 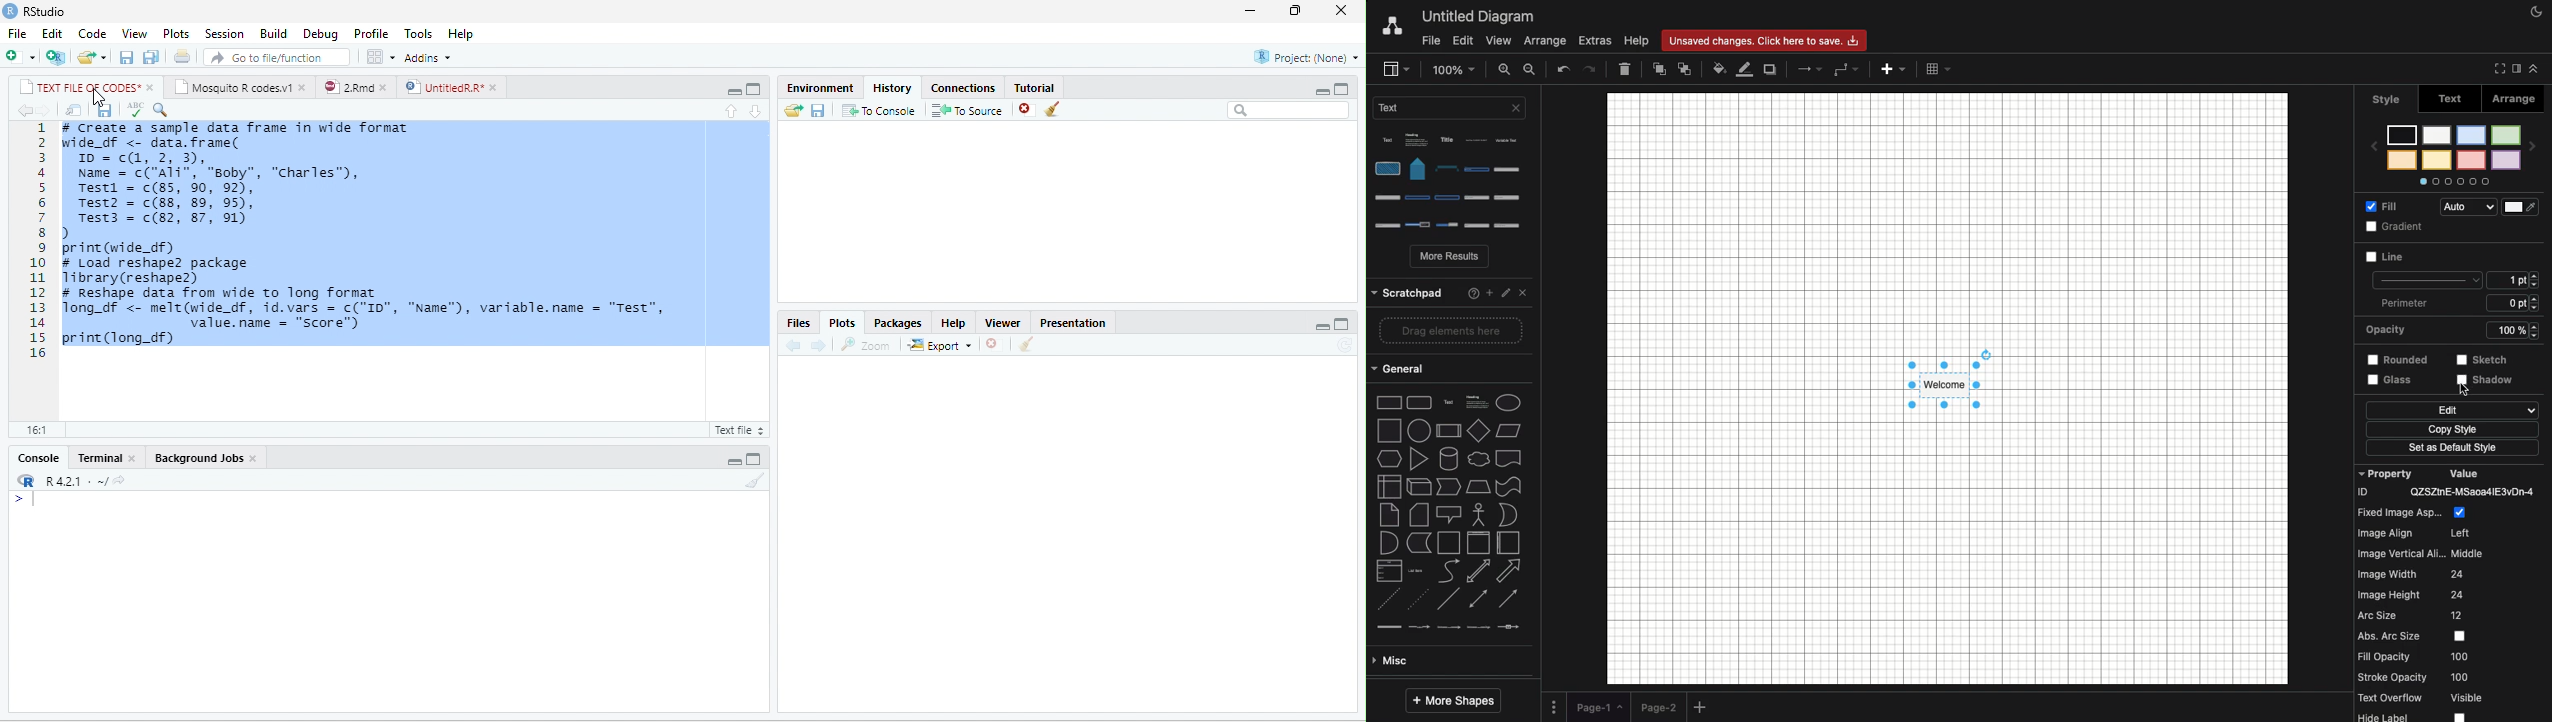 What do you see at coordinates (254, 459) in the screenshot?
I see `close` at bounding box center [254, 459].